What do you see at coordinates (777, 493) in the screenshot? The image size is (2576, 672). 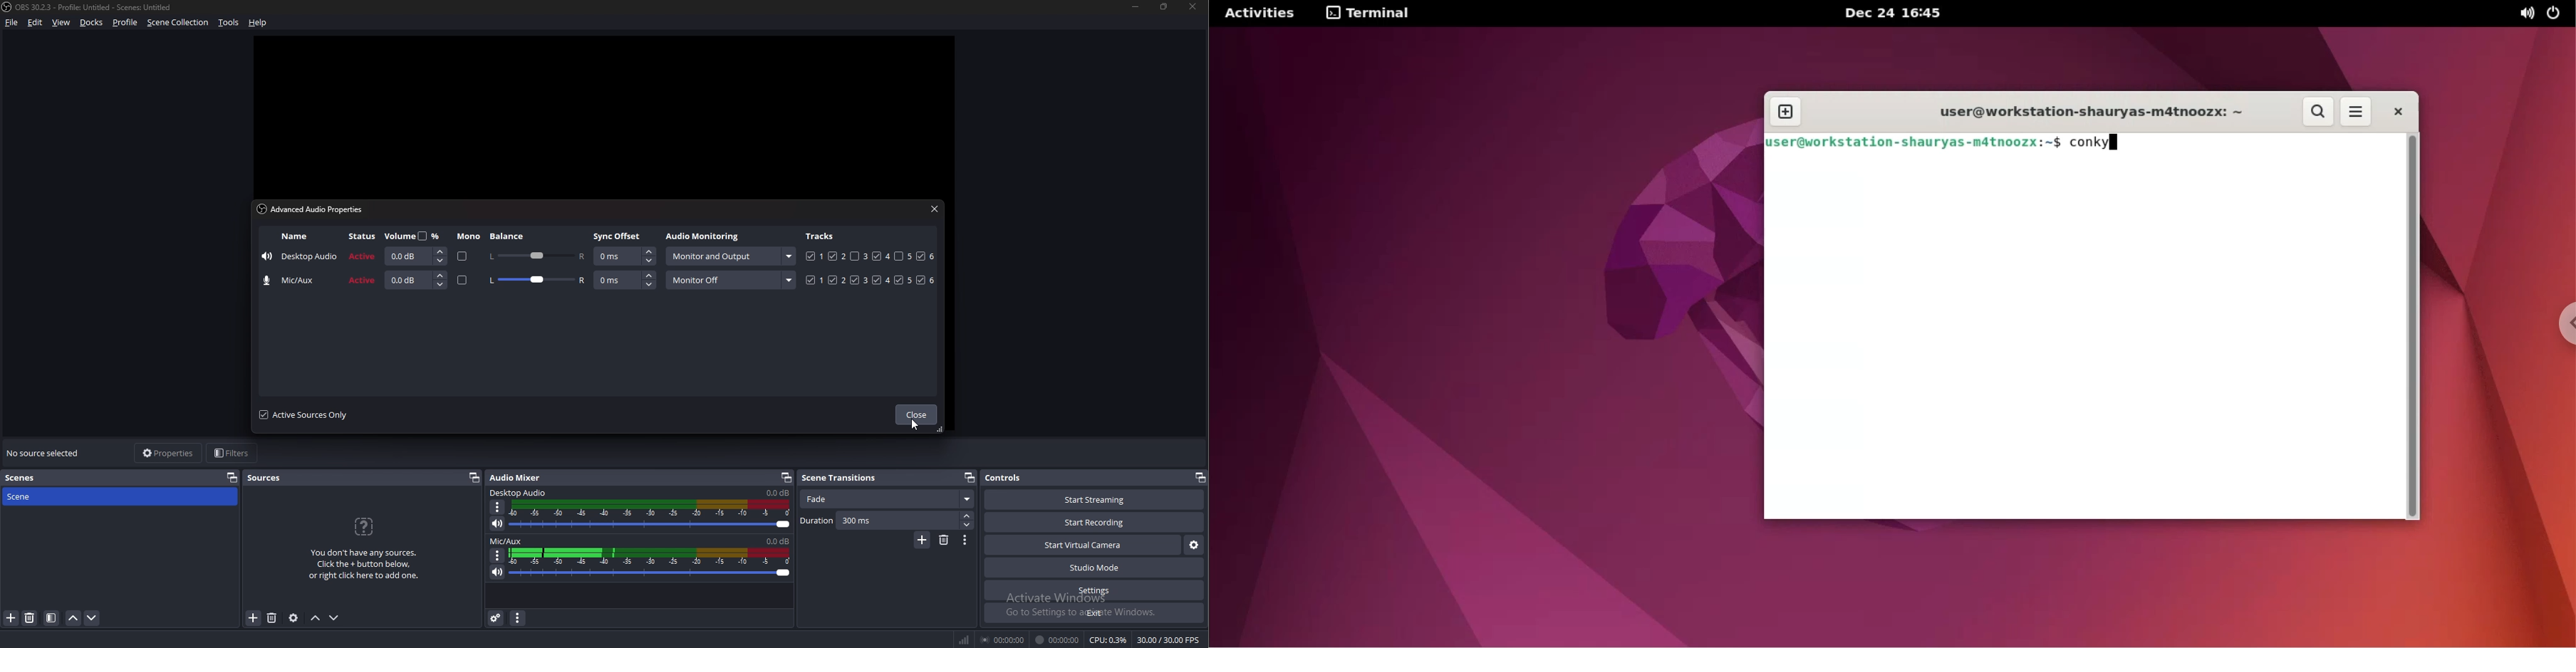 I see `desktop audio sound` at bounding box center [777, 493].